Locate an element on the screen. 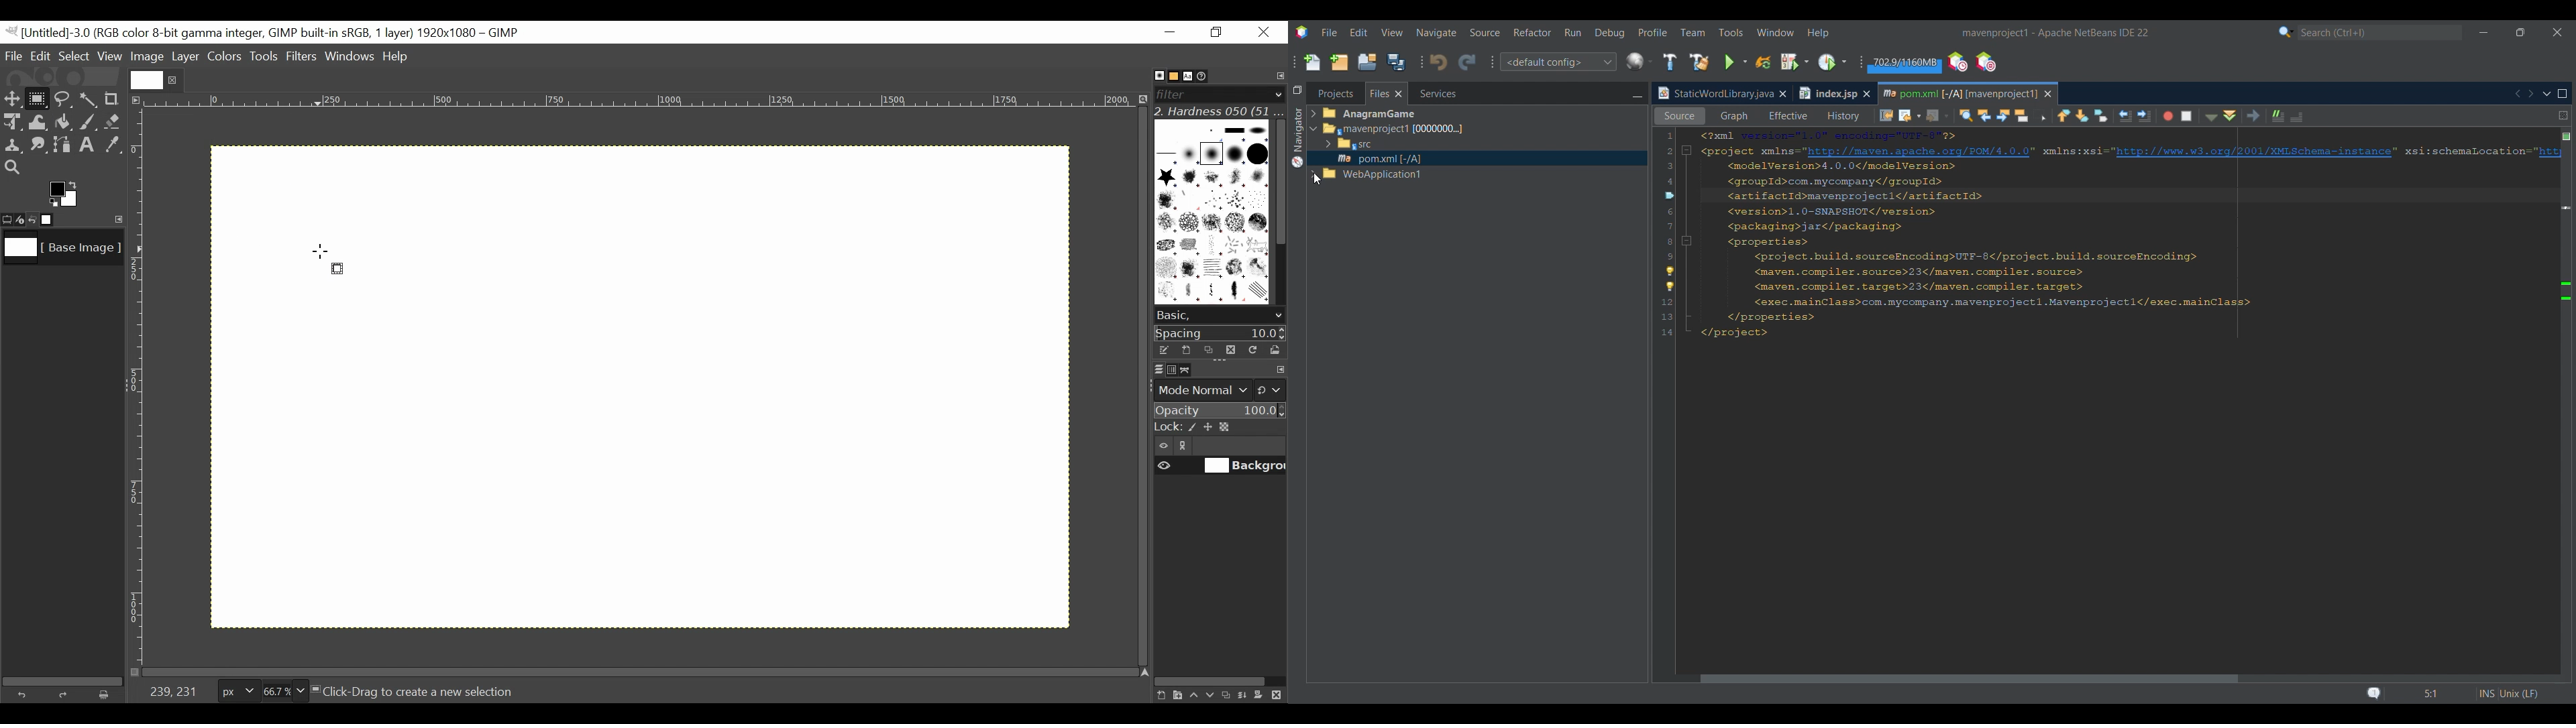 The height and width of the screenshot is (728, 2576). Search category selection is located at coordinates (2286, 32).